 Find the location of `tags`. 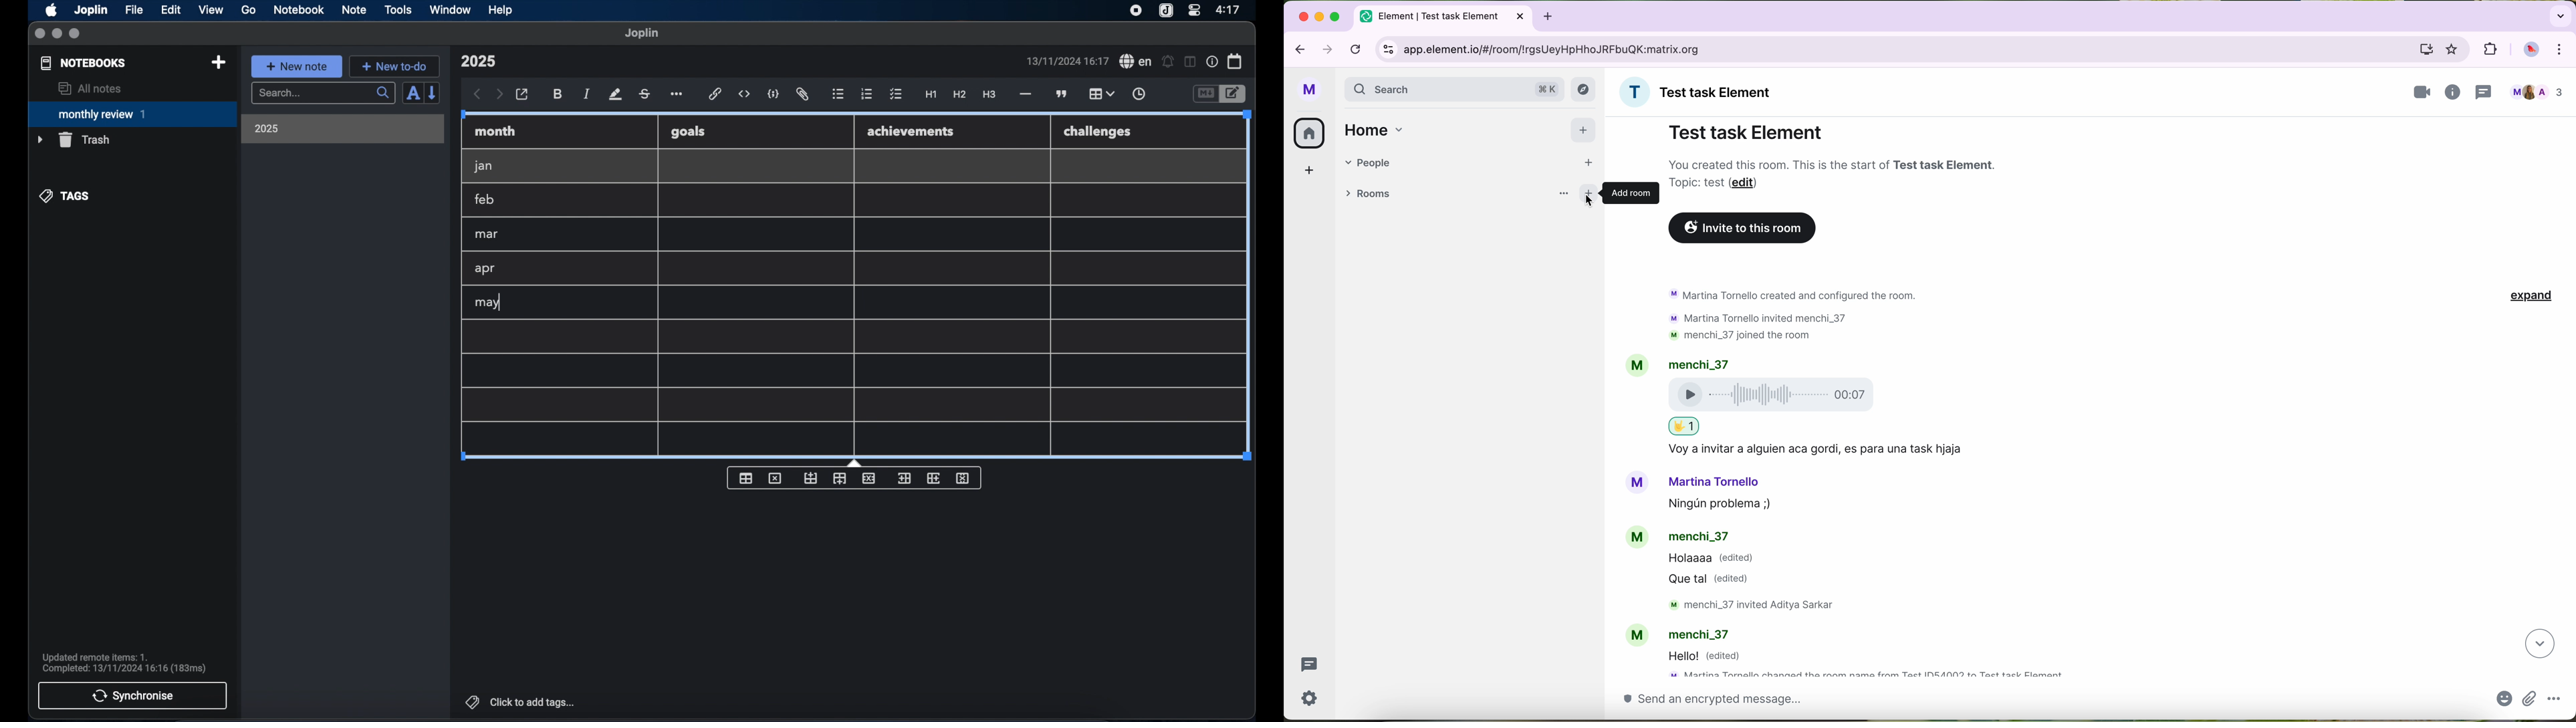

tags is located at coordinates (66, 196).